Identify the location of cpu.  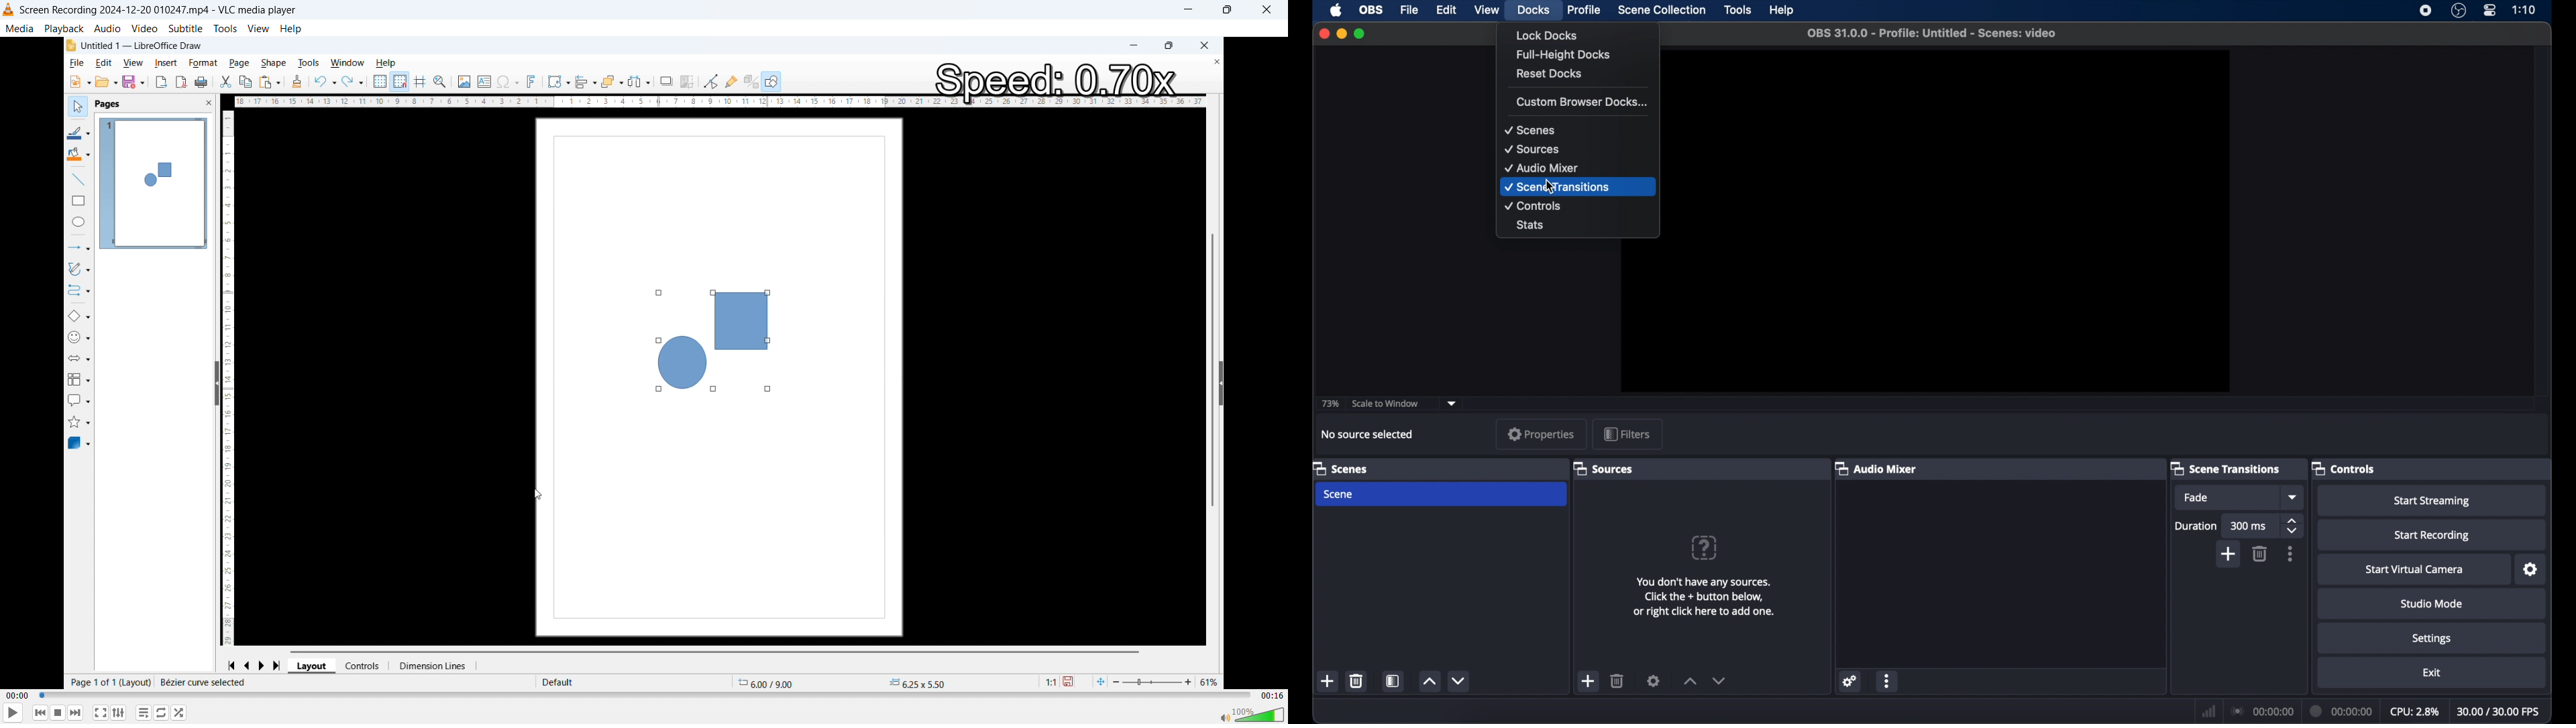
(2414, 710).